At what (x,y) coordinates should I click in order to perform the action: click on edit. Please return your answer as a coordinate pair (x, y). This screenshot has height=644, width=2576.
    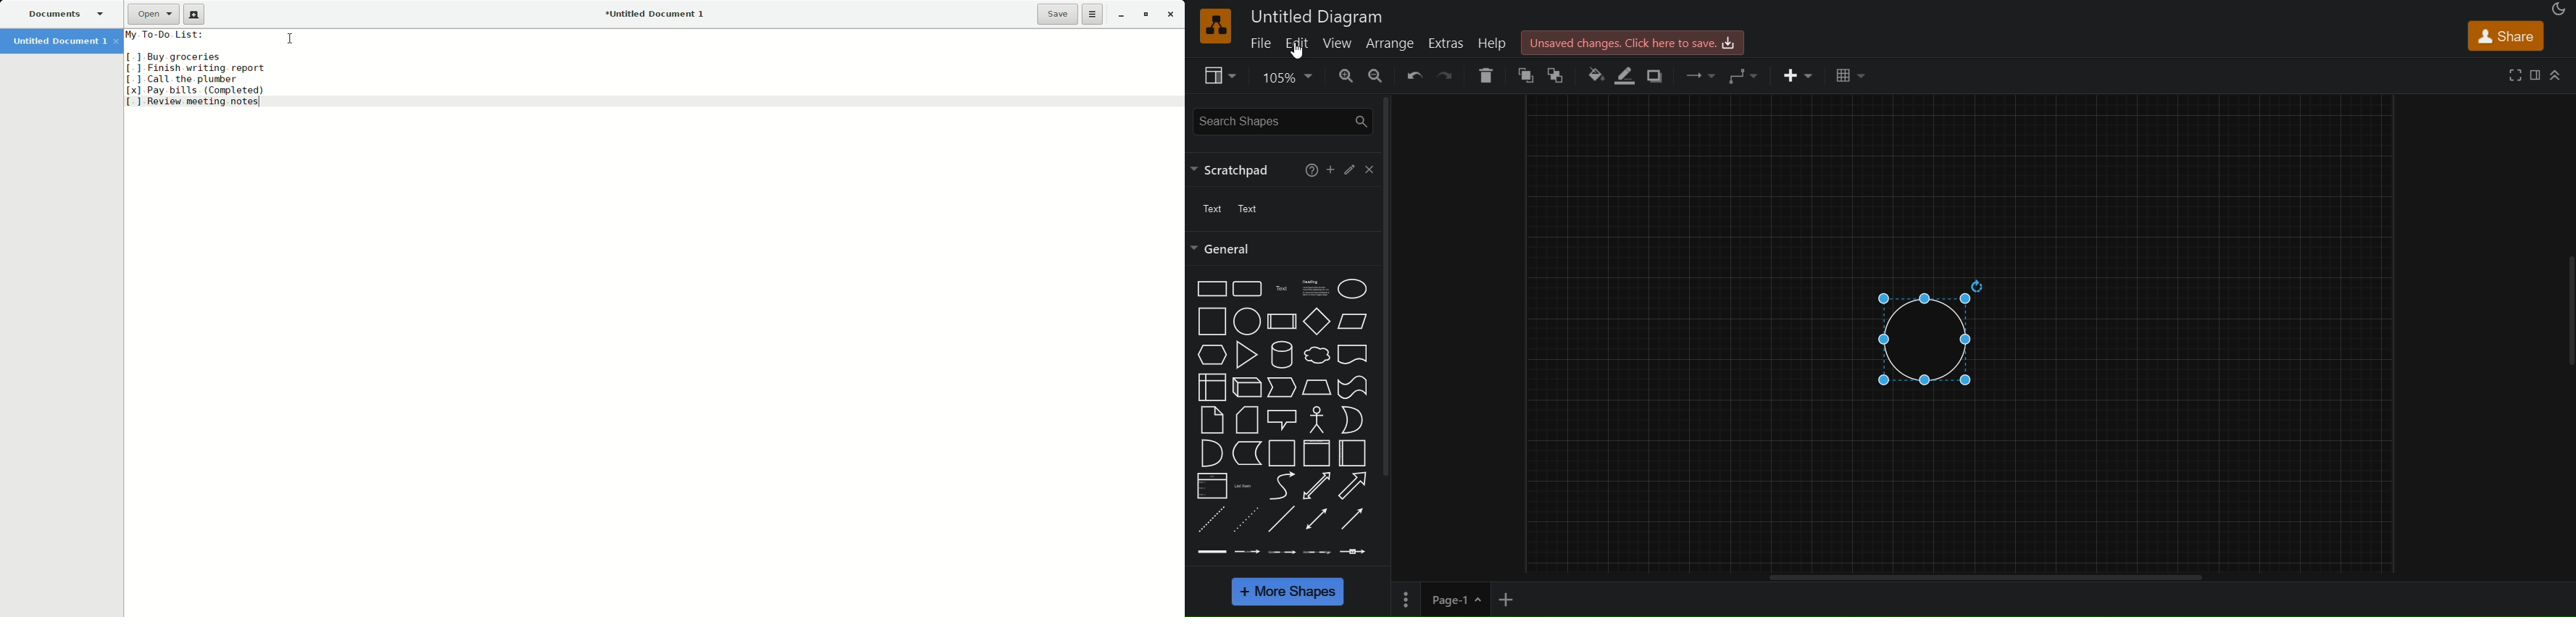
    Looking at the image, I should click on (1348, 171).